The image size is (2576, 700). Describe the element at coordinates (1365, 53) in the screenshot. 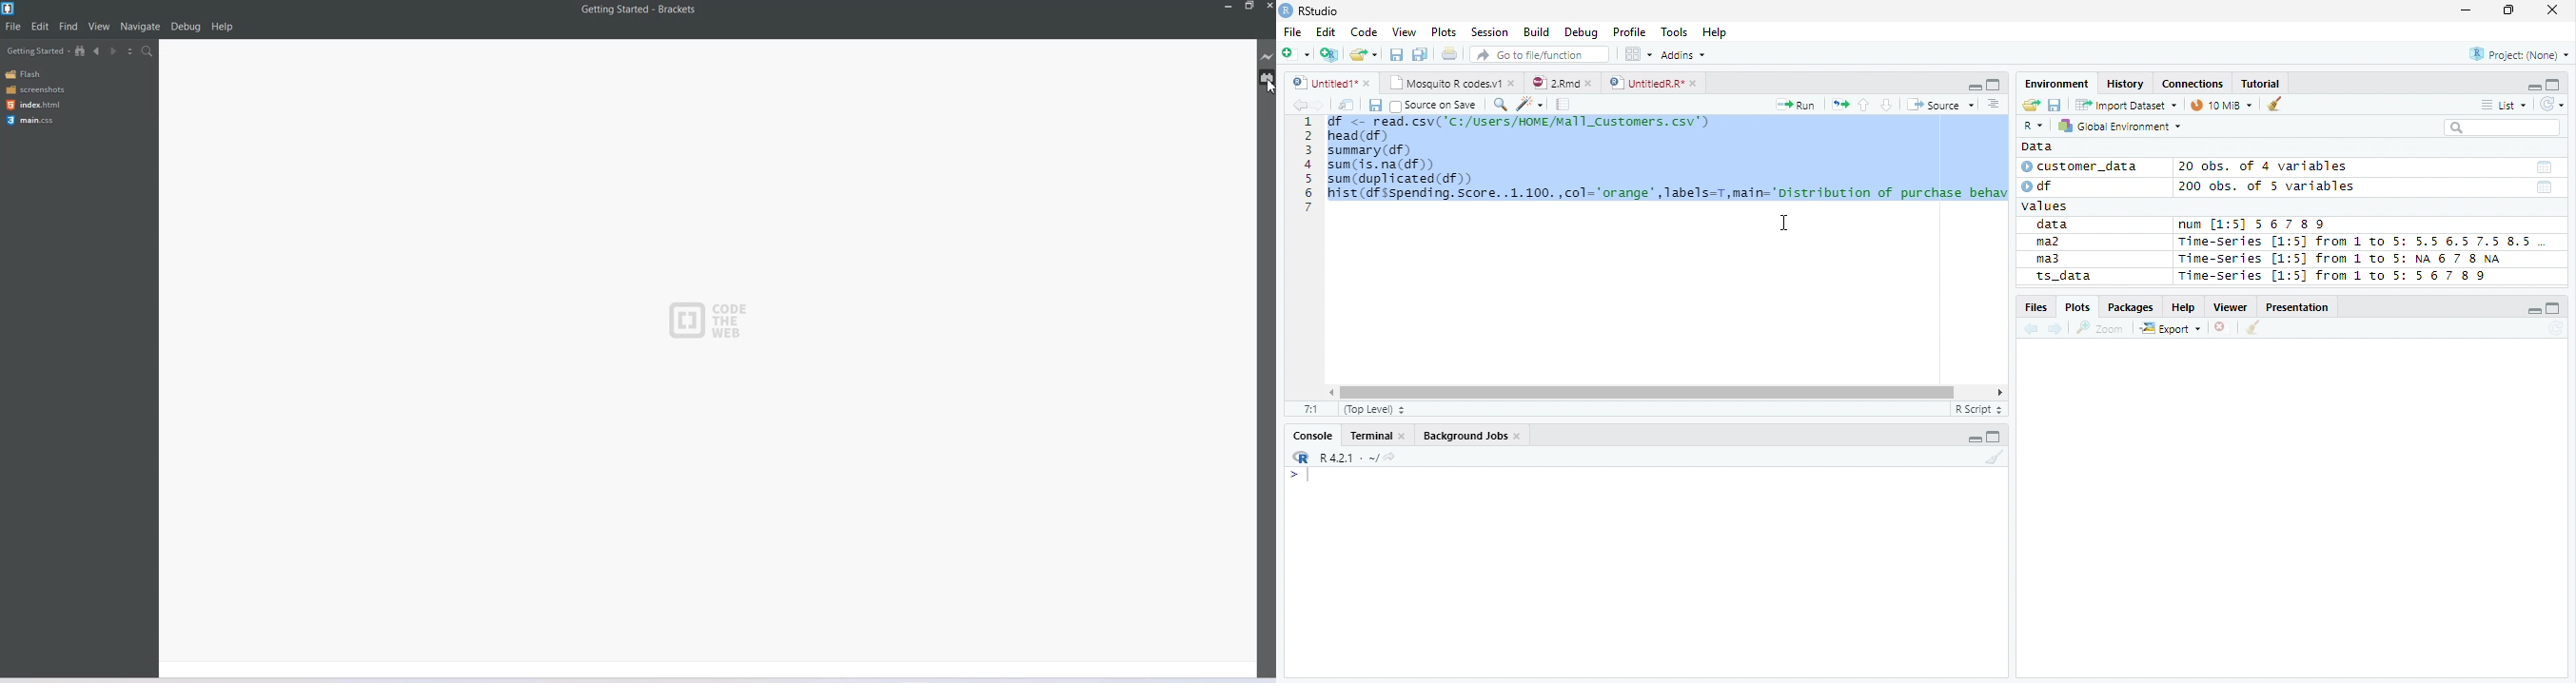

I see `Open Folder` at that location.